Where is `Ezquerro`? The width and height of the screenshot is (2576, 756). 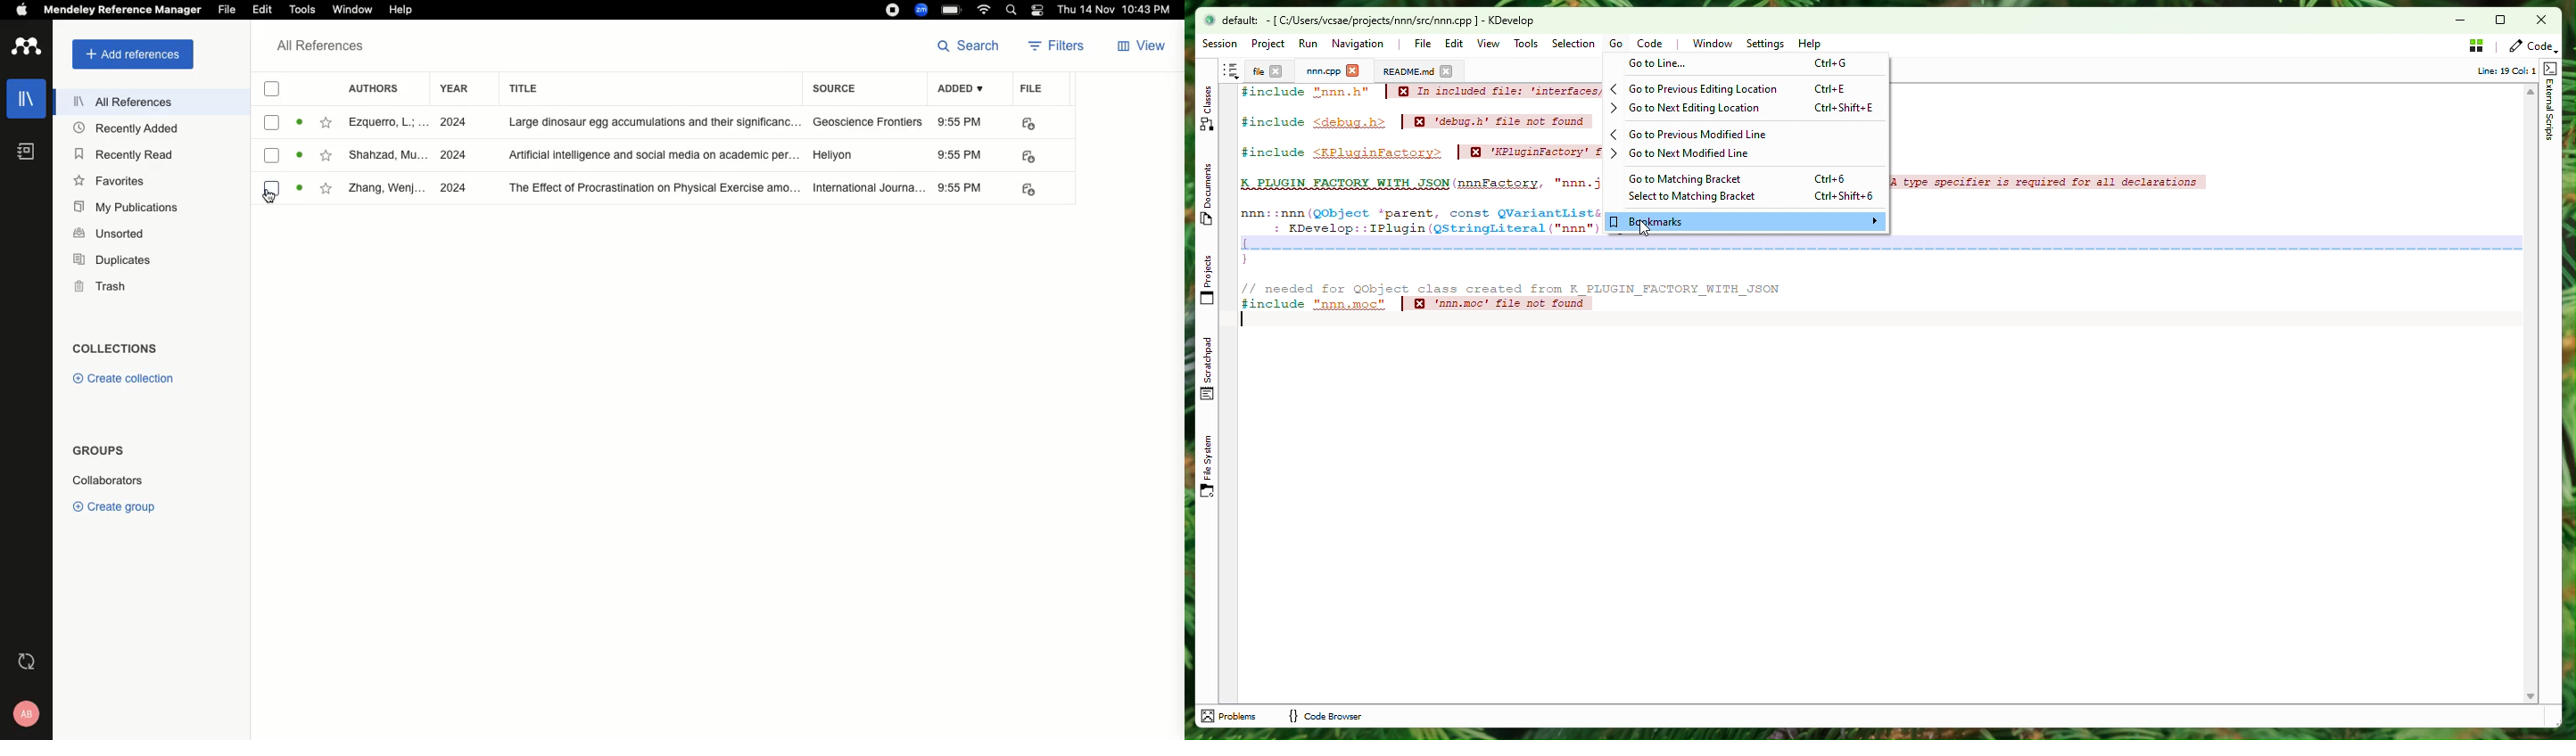 Ezquerro is located at coordinates (387, 122).